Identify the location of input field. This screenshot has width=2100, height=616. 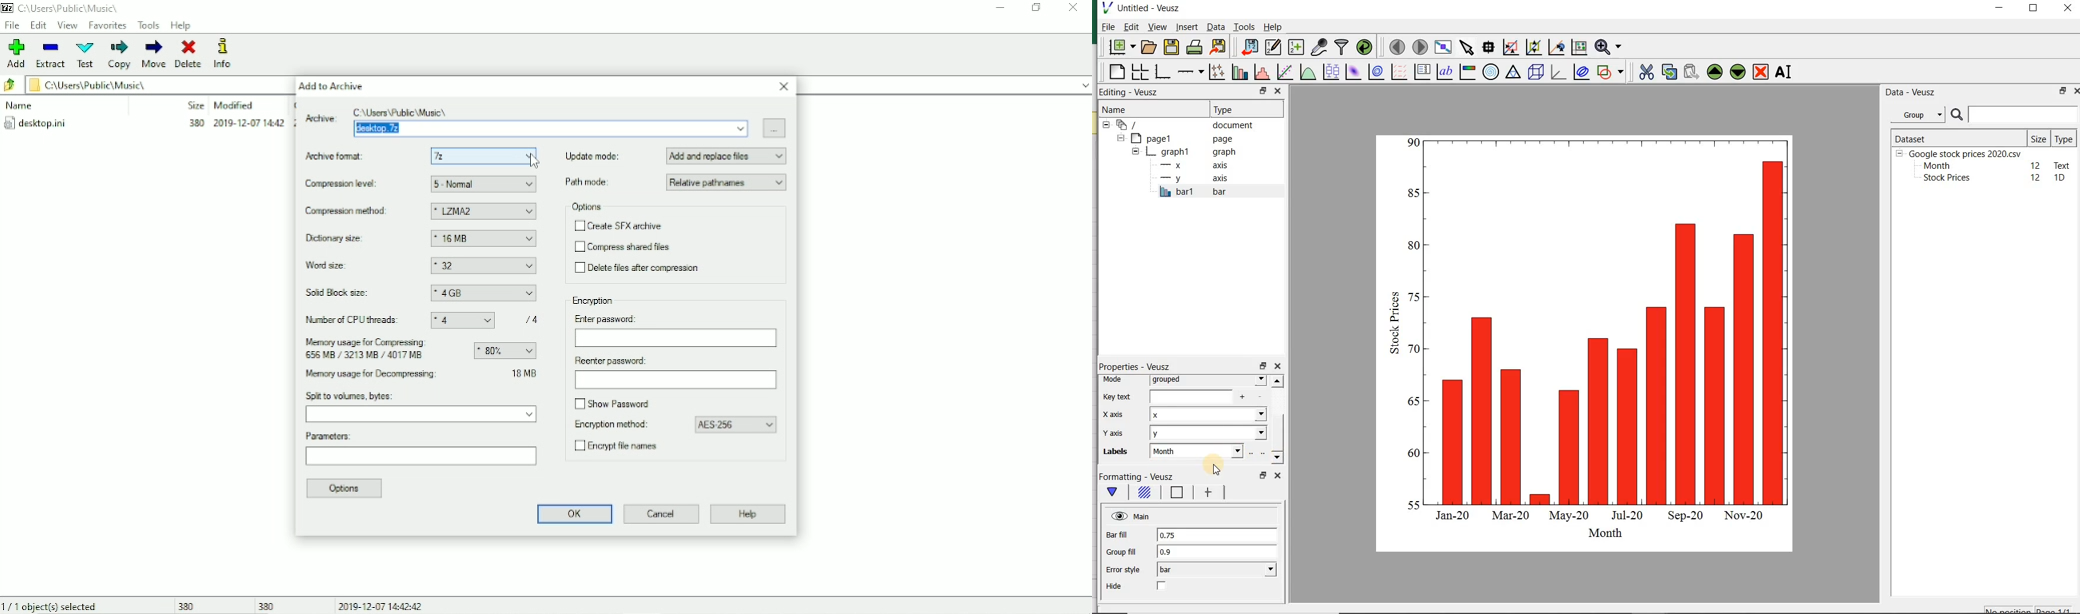
(1191, 396).